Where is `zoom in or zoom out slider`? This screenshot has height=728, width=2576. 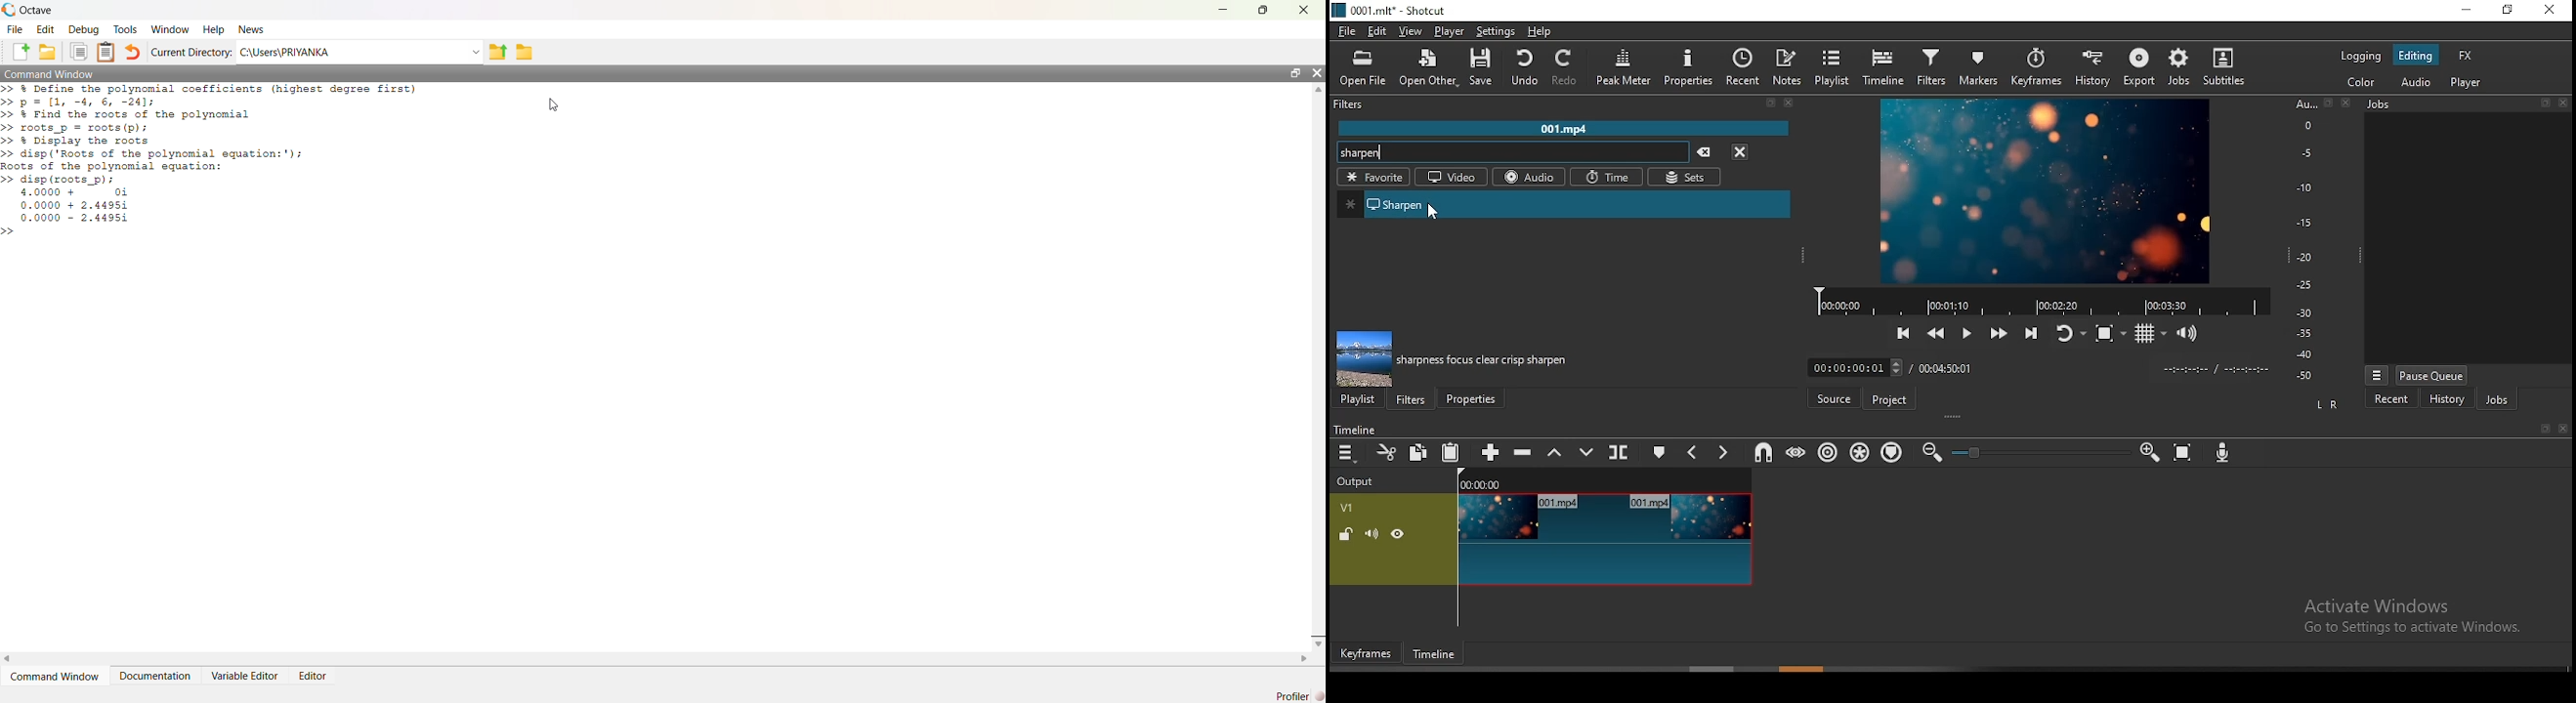 zoom in or zoom out slider is located at coordinates (2040, 451).